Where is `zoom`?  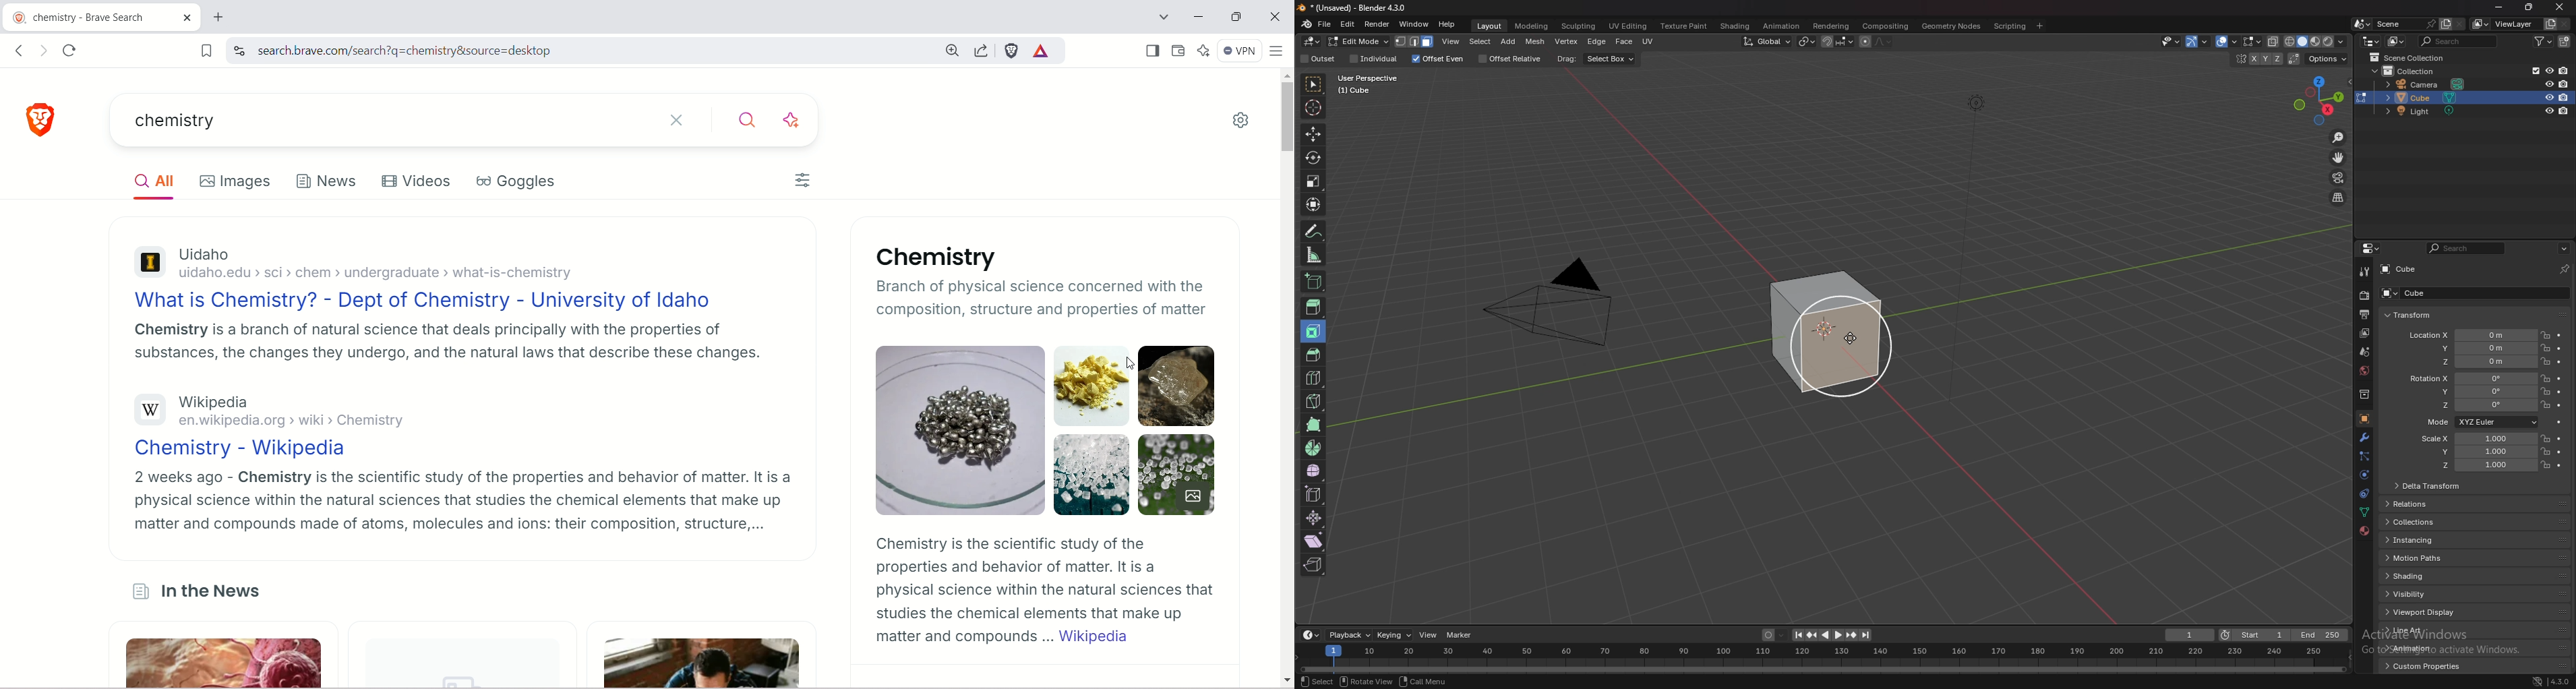 zoom is located at coordinates (2339, 138).